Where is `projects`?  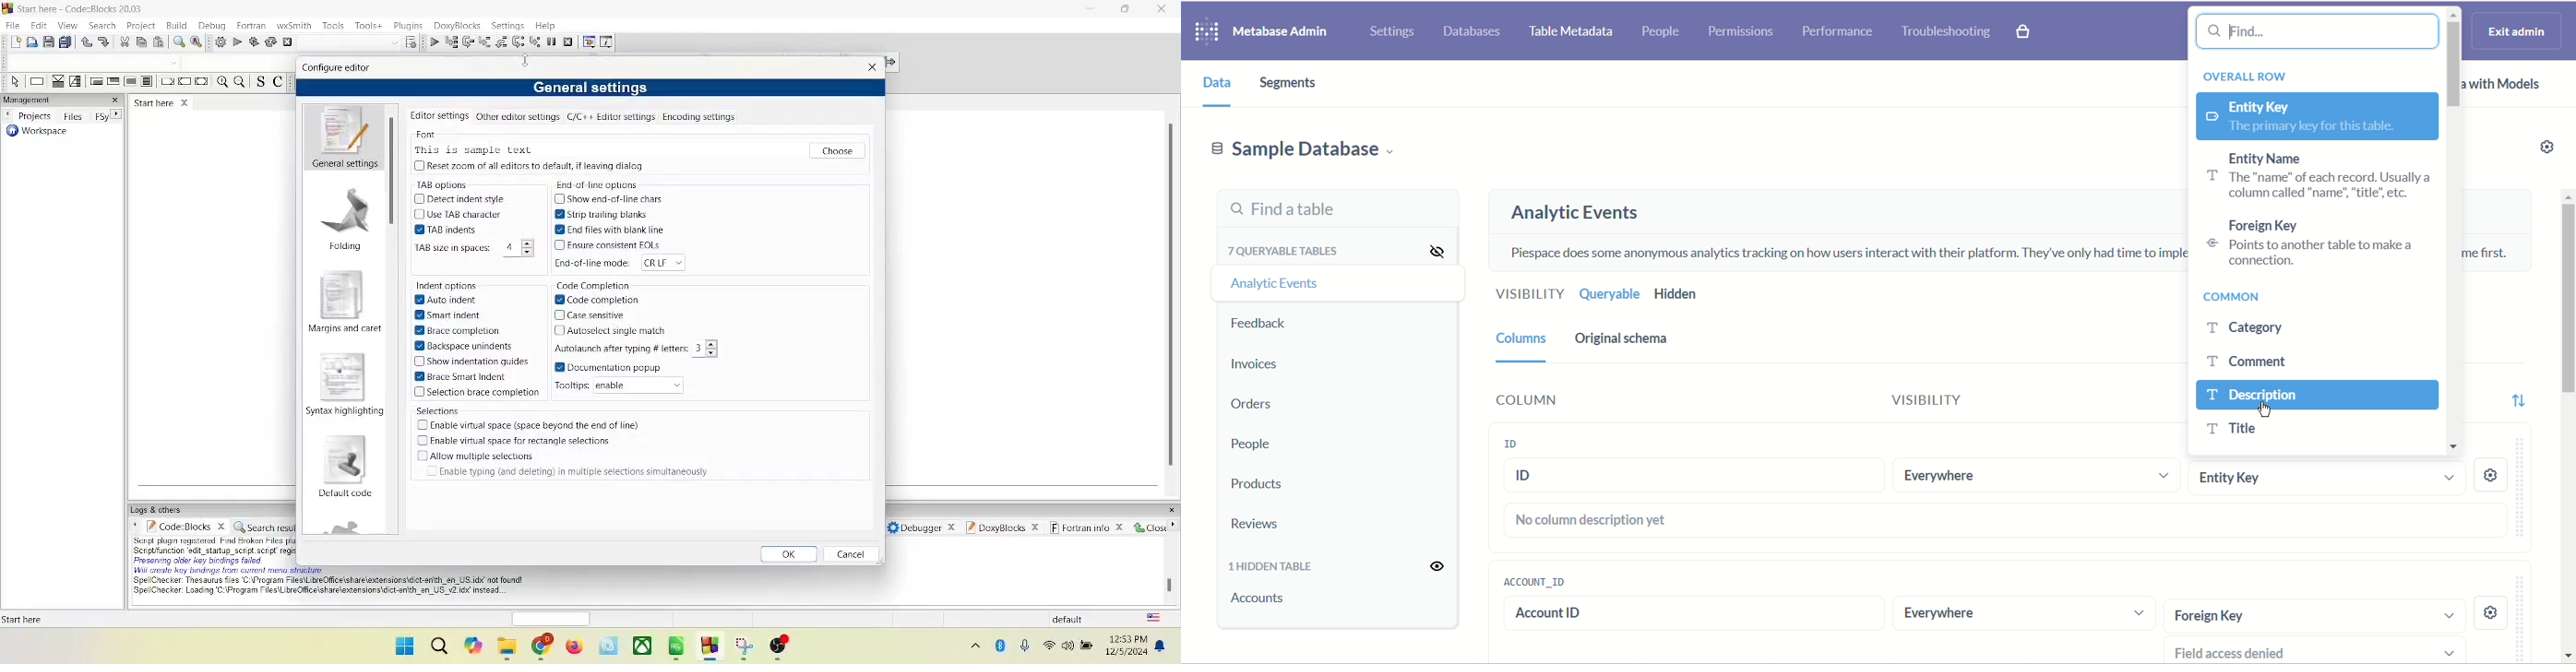 projects is located at coordinates (30, 114).